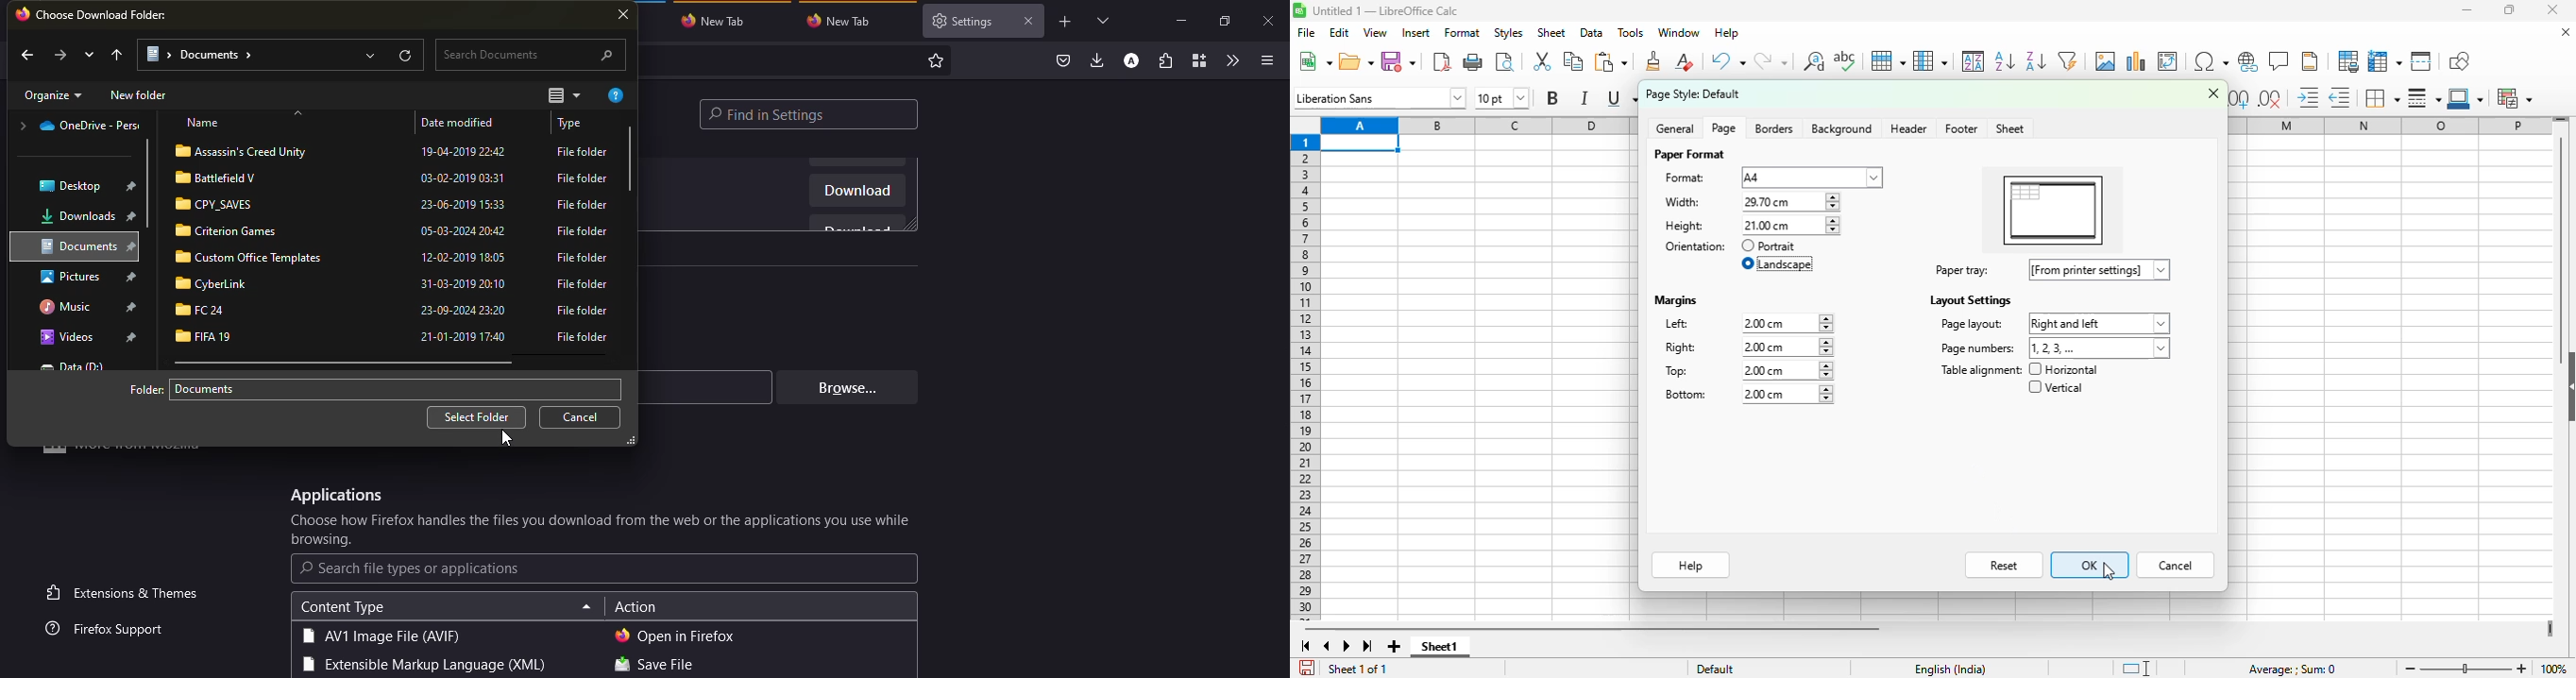 Image resolution: width=2576 pixels, height=700 pixels. I want to click on data, so click(1592, 33).